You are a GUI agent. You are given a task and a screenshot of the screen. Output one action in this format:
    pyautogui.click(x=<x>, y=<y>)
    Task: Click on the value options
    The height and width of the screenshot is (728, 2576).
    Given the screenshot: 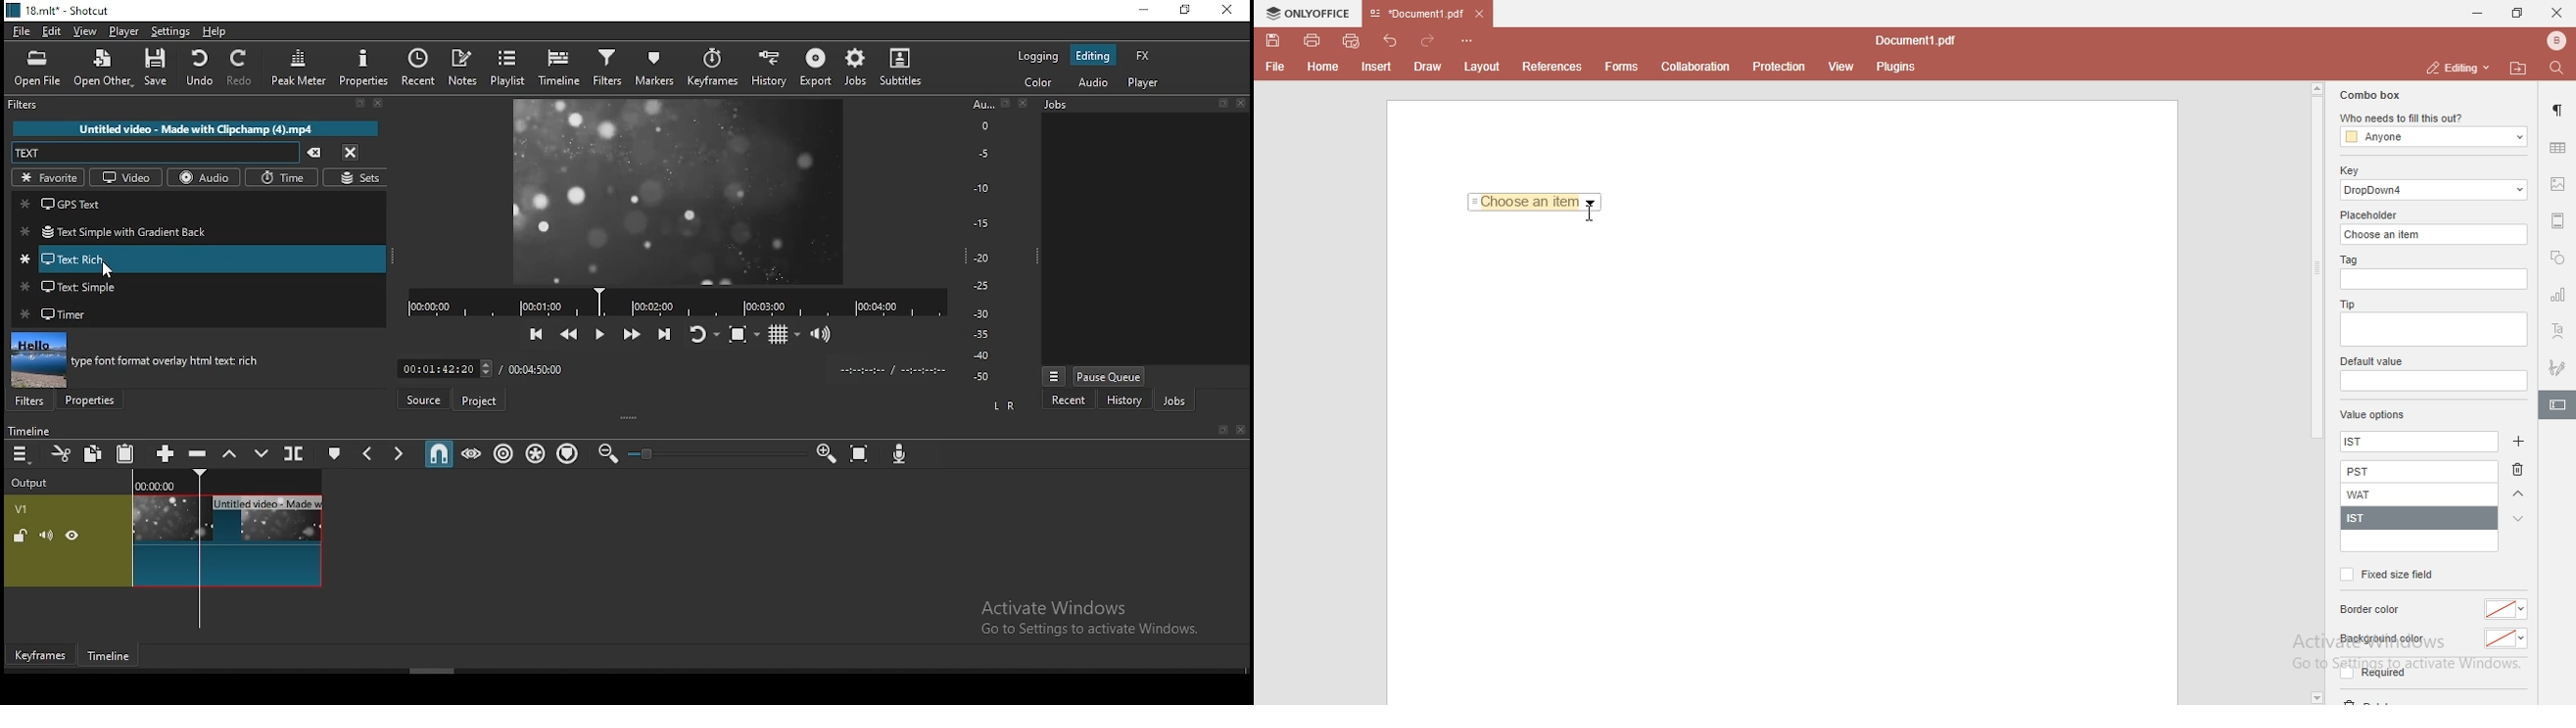 What is the action you would take?
    pyautogui.click(x=2374, y=416)
    